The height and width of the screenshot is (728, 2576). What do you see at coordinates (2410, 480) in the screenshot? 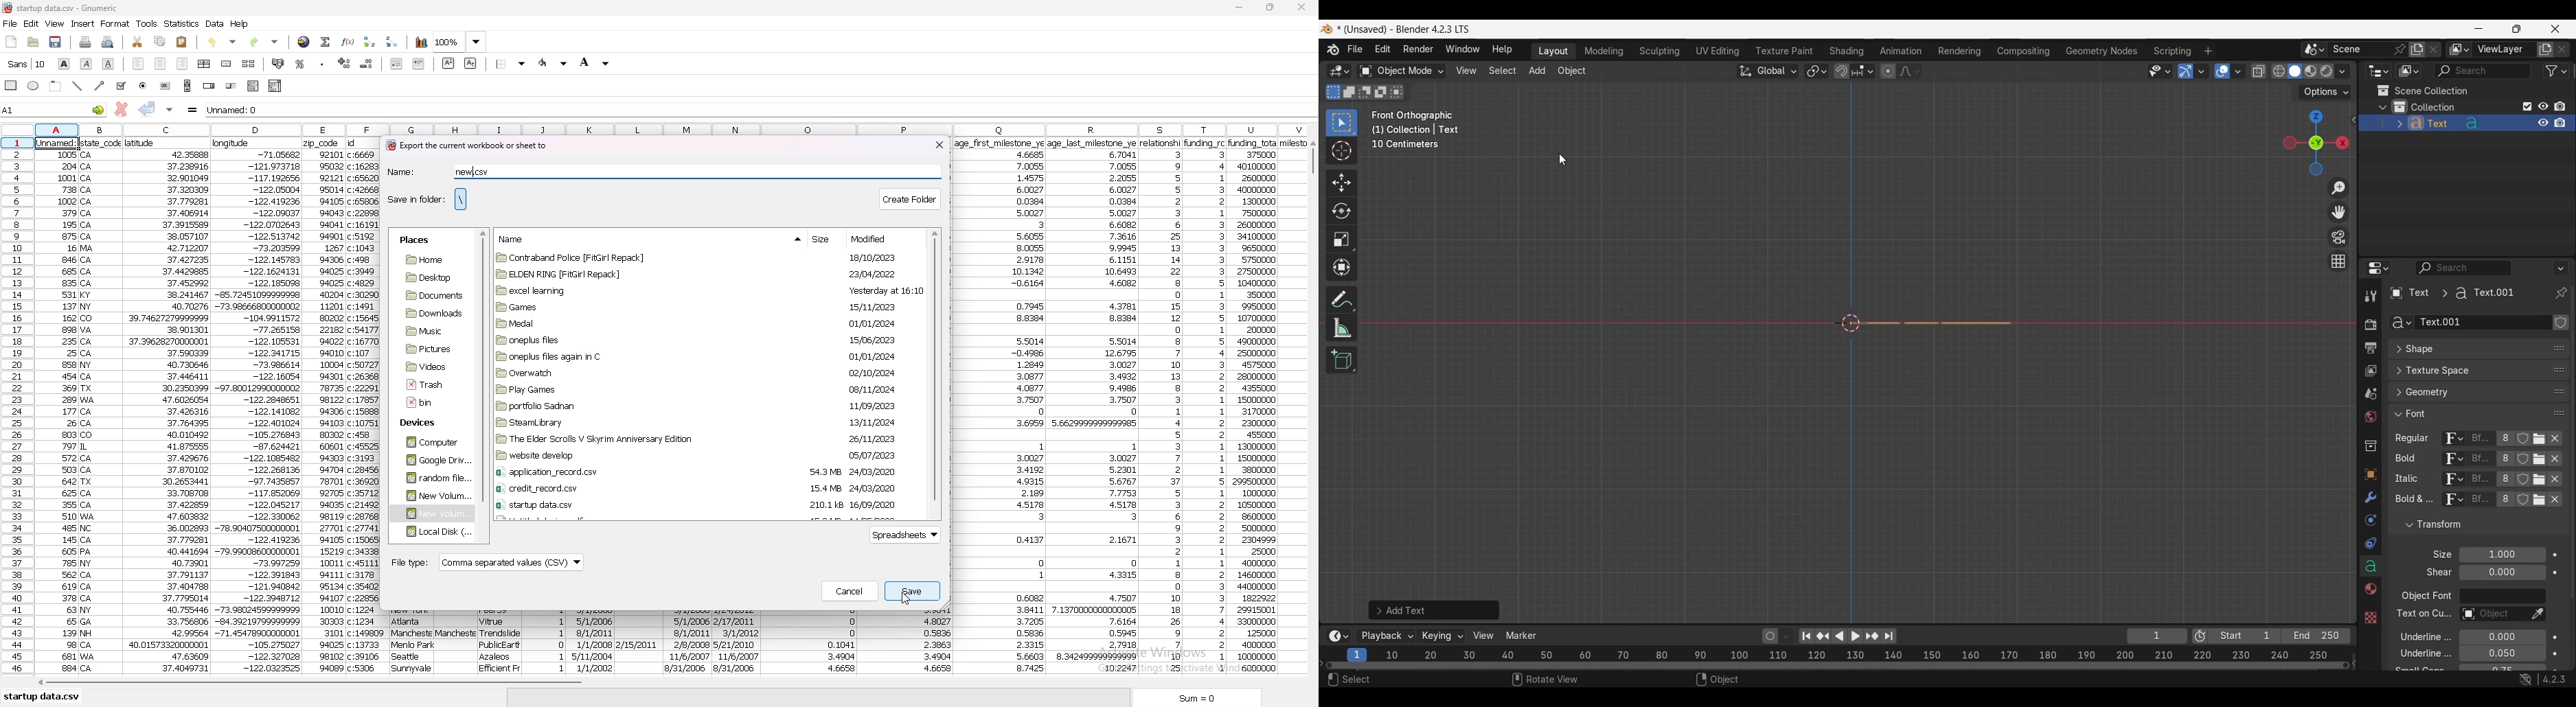
I see `` at bounding box center [2410, 480].